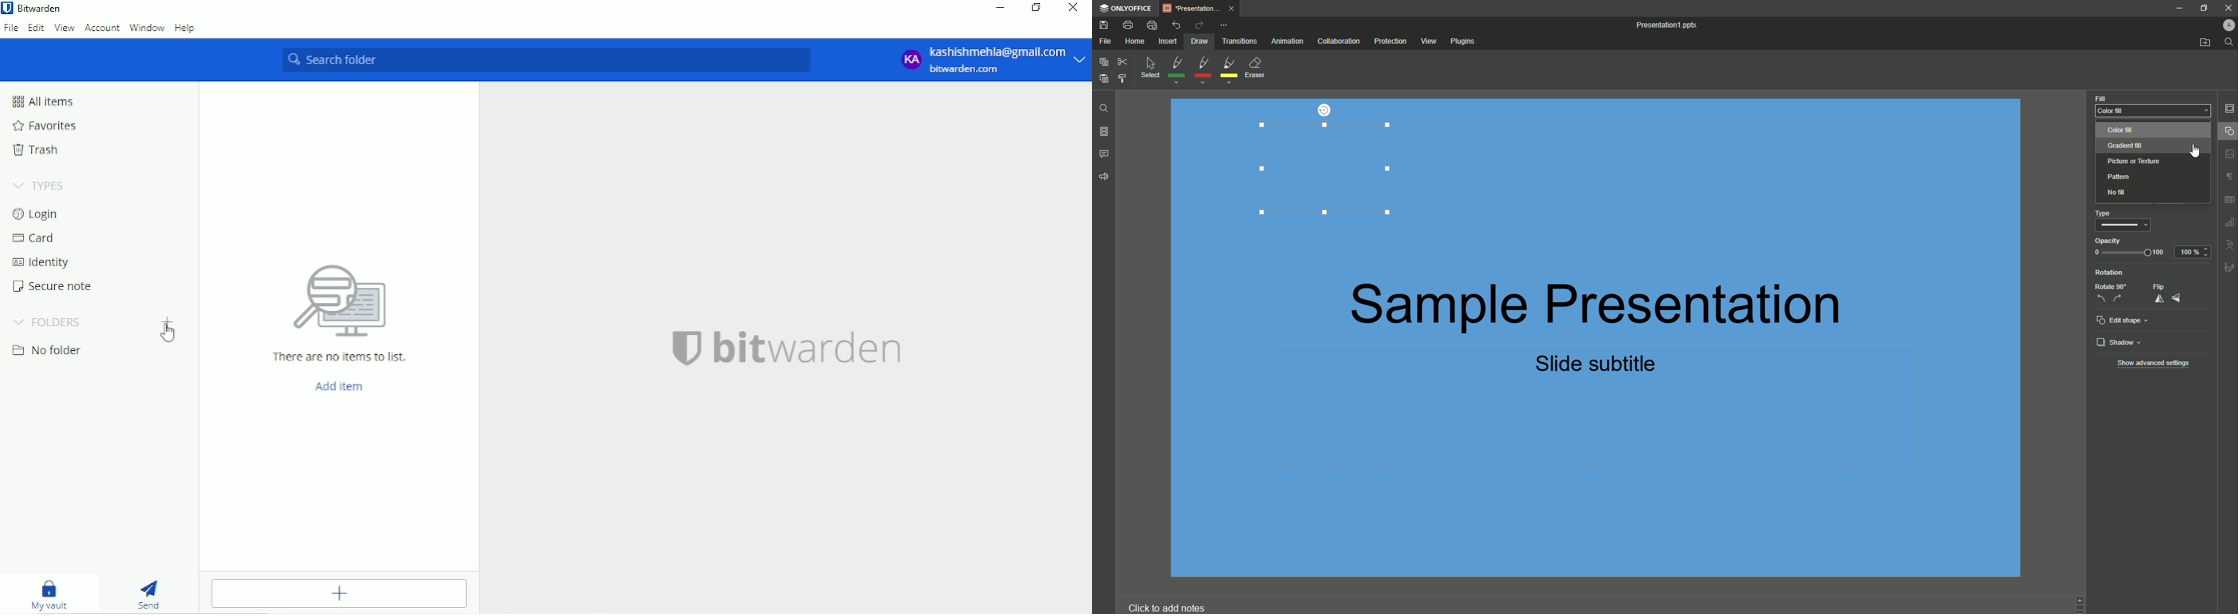 Image resolution: width=2240 pixels, height=616 pixels. What do you see at coordinates (2226, 8) in the screenshot?
I see `Close` at bounding box center [2226, 8].